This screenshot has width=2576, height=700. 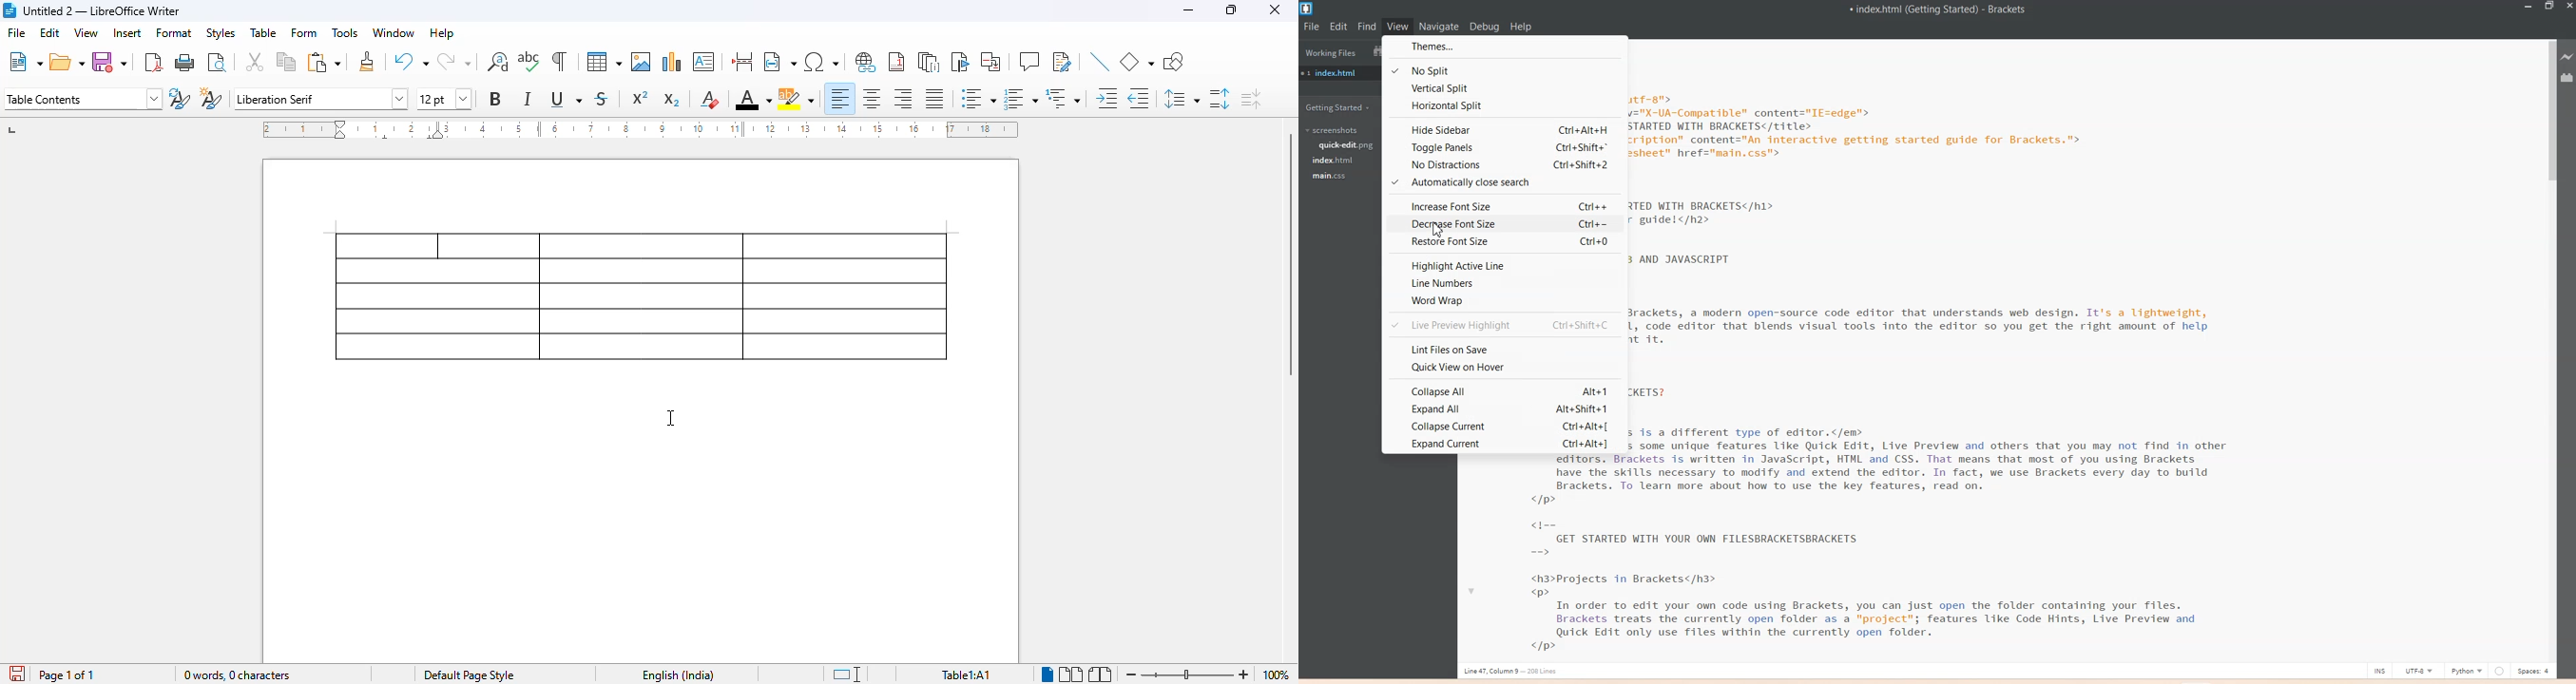 I want to click on insert endnote, so click(x=930, y=62).